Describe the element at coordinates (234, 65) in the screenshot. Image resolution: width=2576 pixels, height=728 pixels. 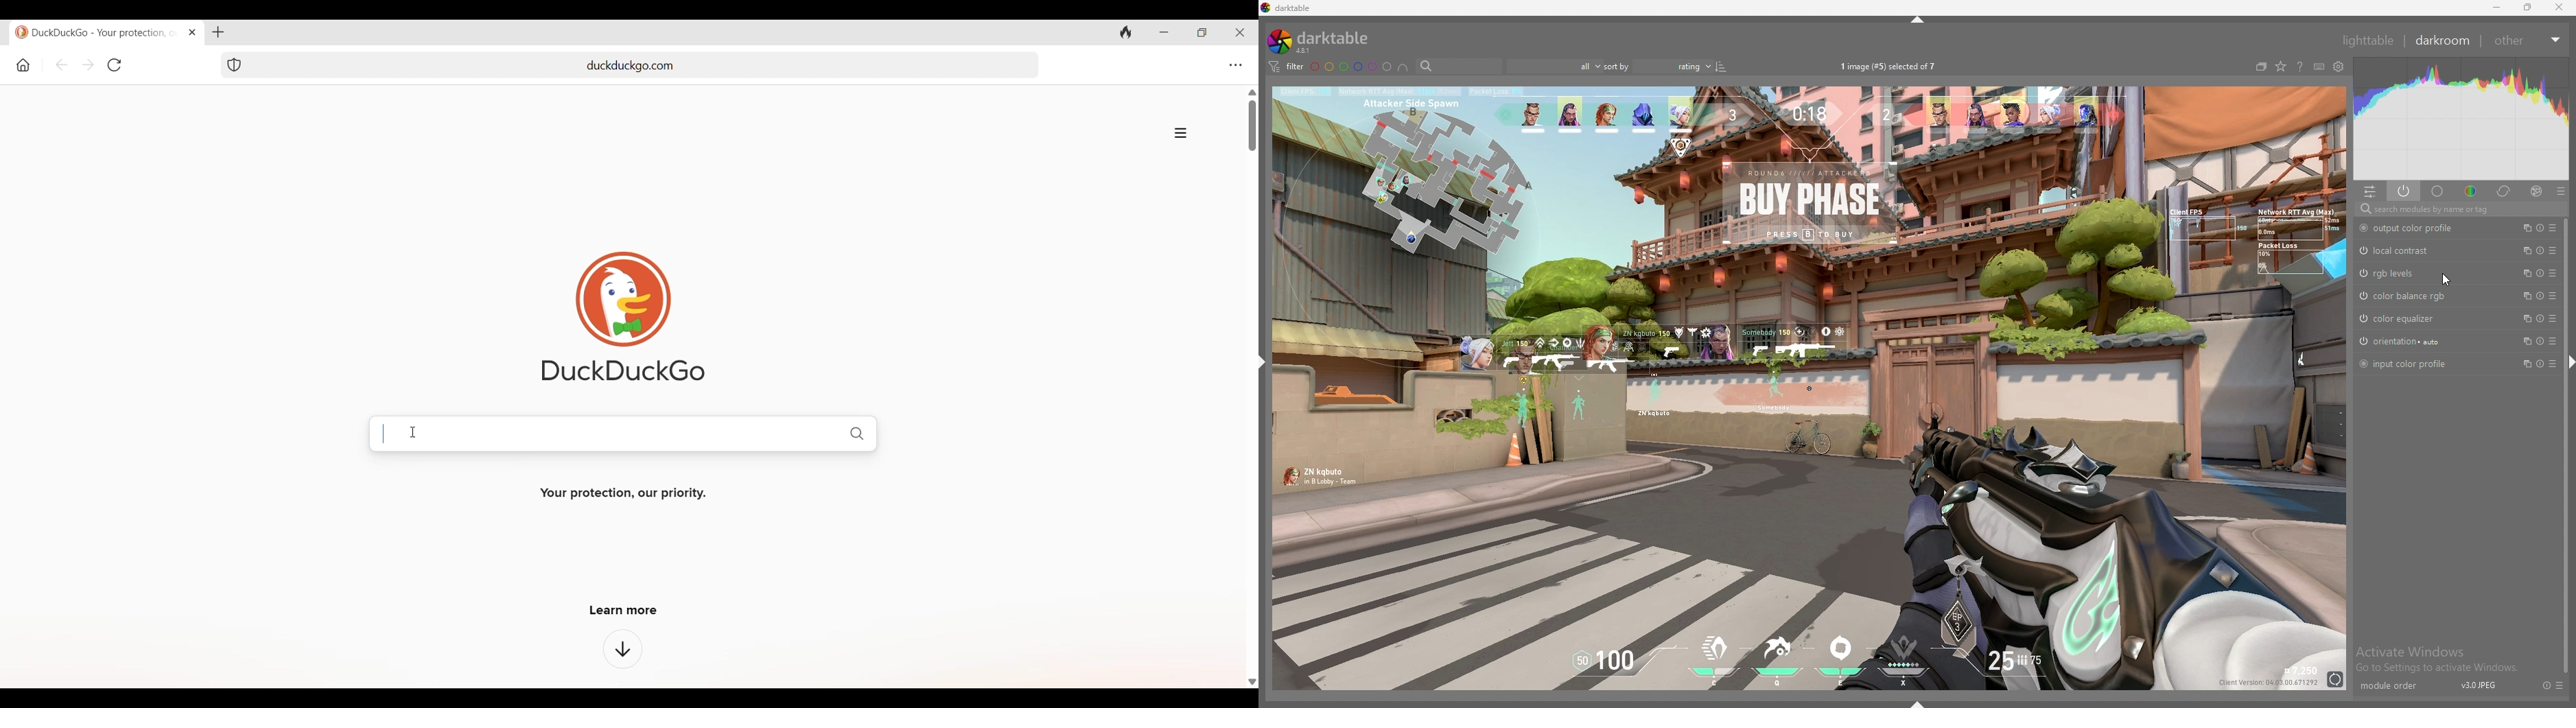
I see `Browser protection` at that location.